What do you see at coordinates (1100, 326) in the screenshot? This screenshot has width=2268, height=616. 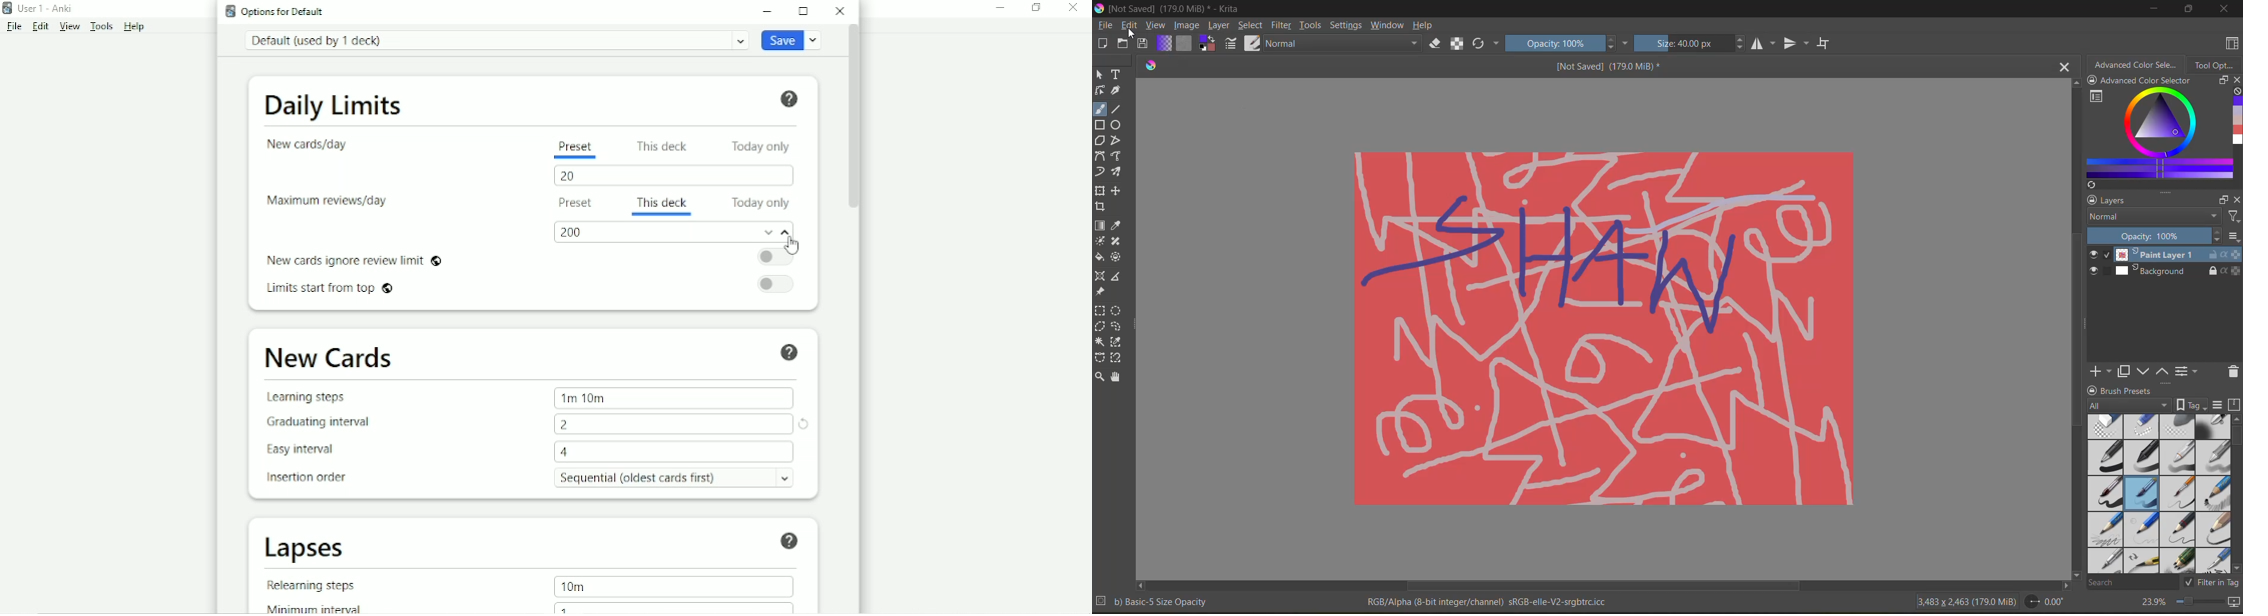 I see `polygonal selection tool` at bounding box center [1100, 326].